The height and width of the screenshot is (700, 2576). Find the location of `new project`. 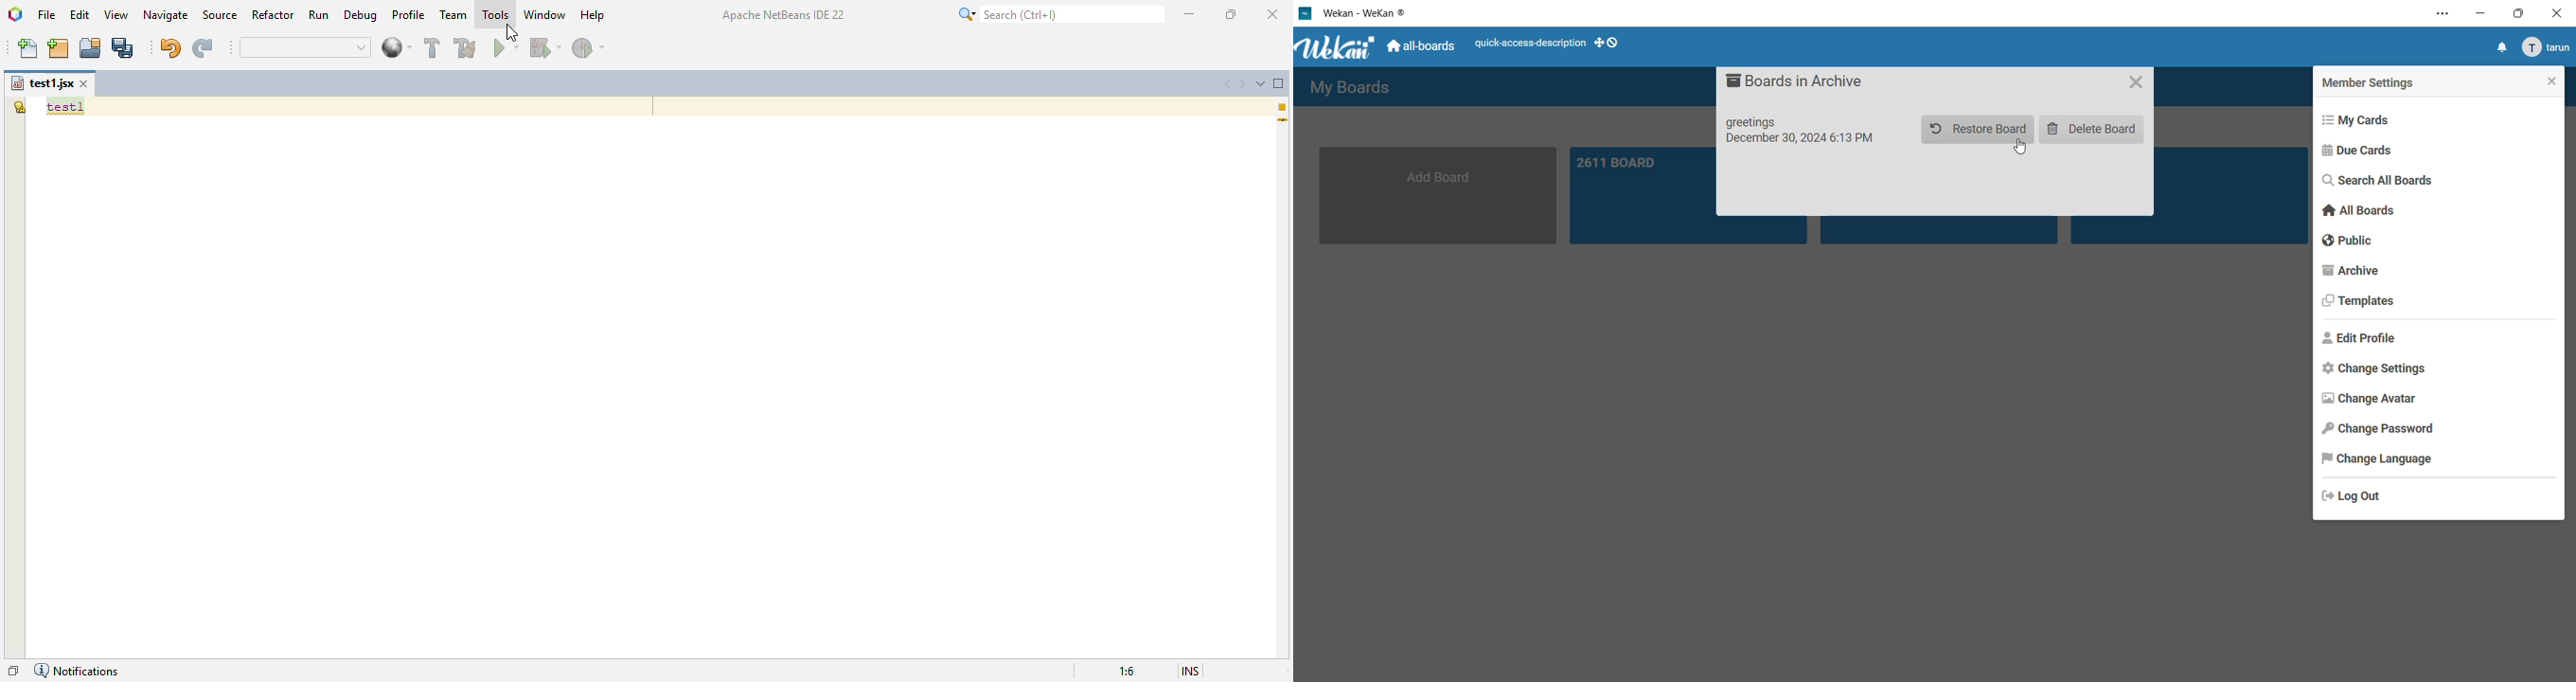

new project is located at coordinates (59, 48).